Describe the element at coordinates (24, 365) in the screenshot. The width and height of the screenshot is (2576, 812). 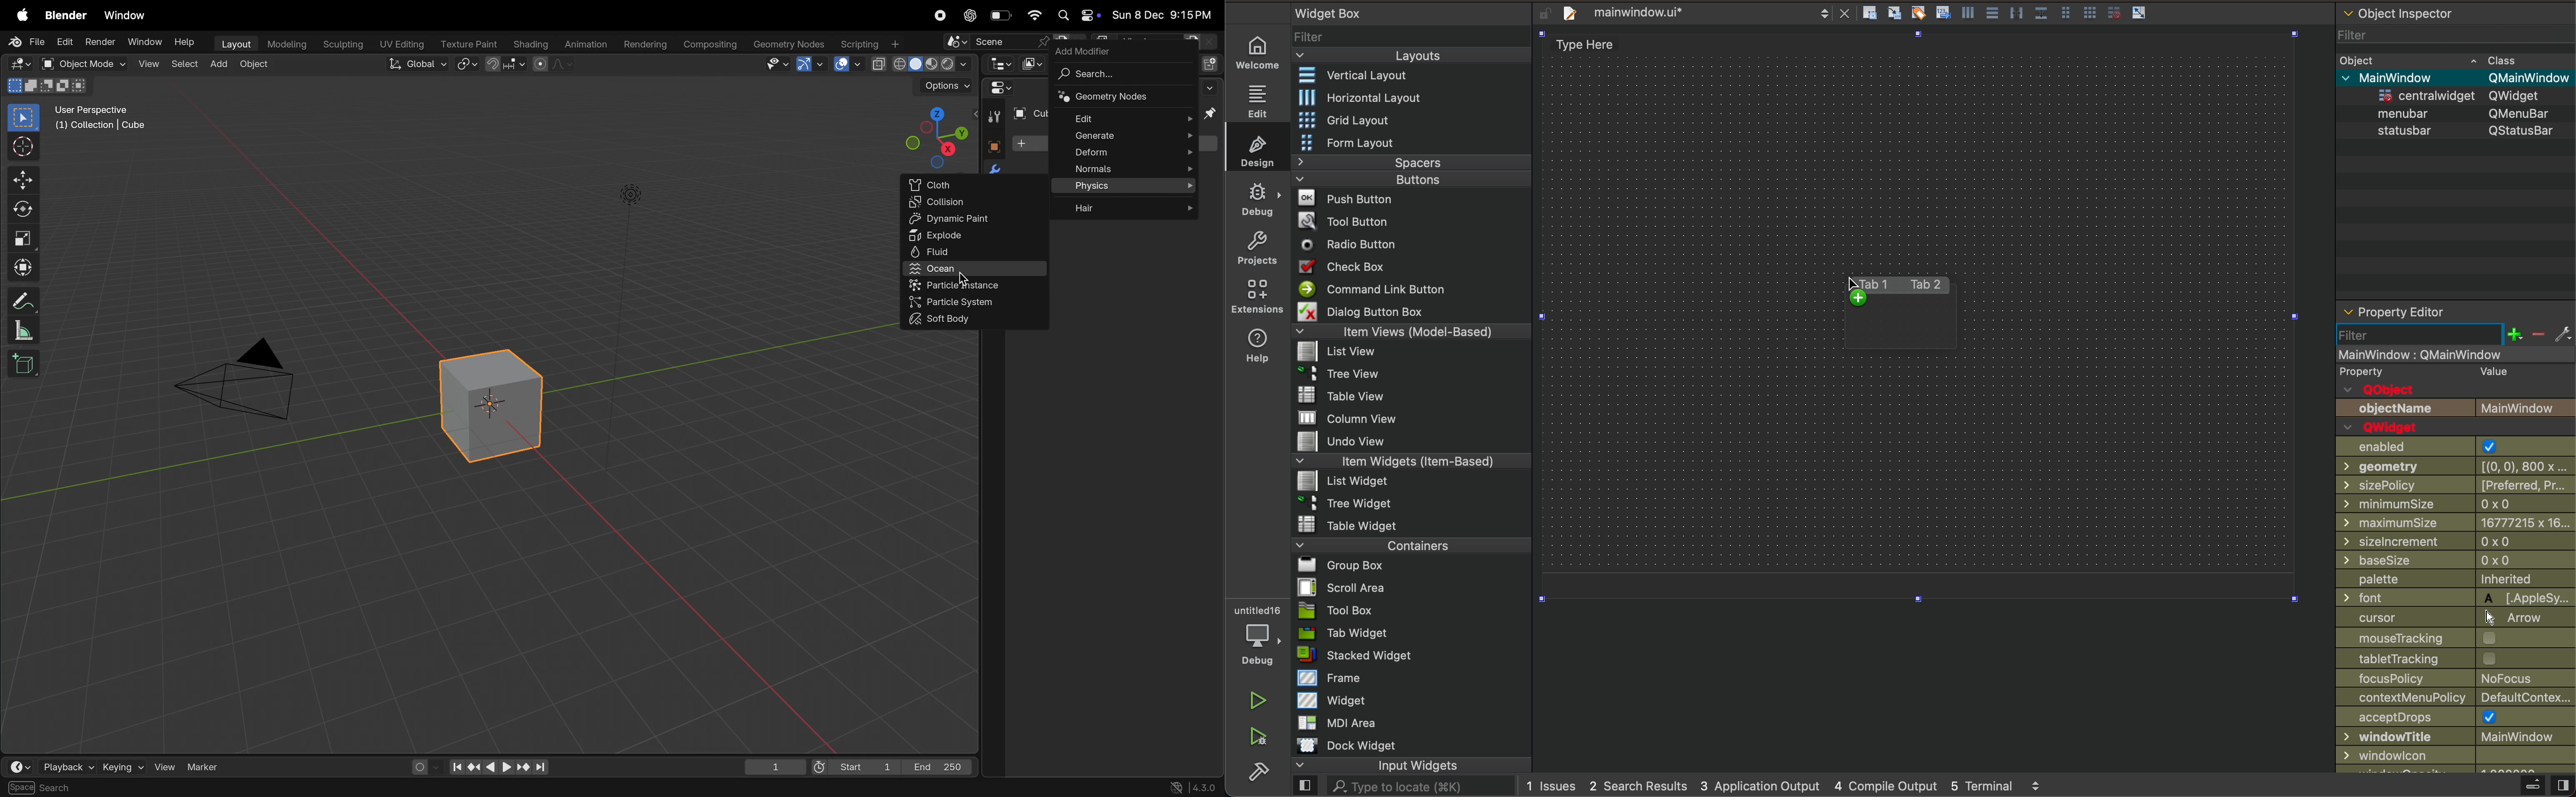
I see `add cube` at that location.